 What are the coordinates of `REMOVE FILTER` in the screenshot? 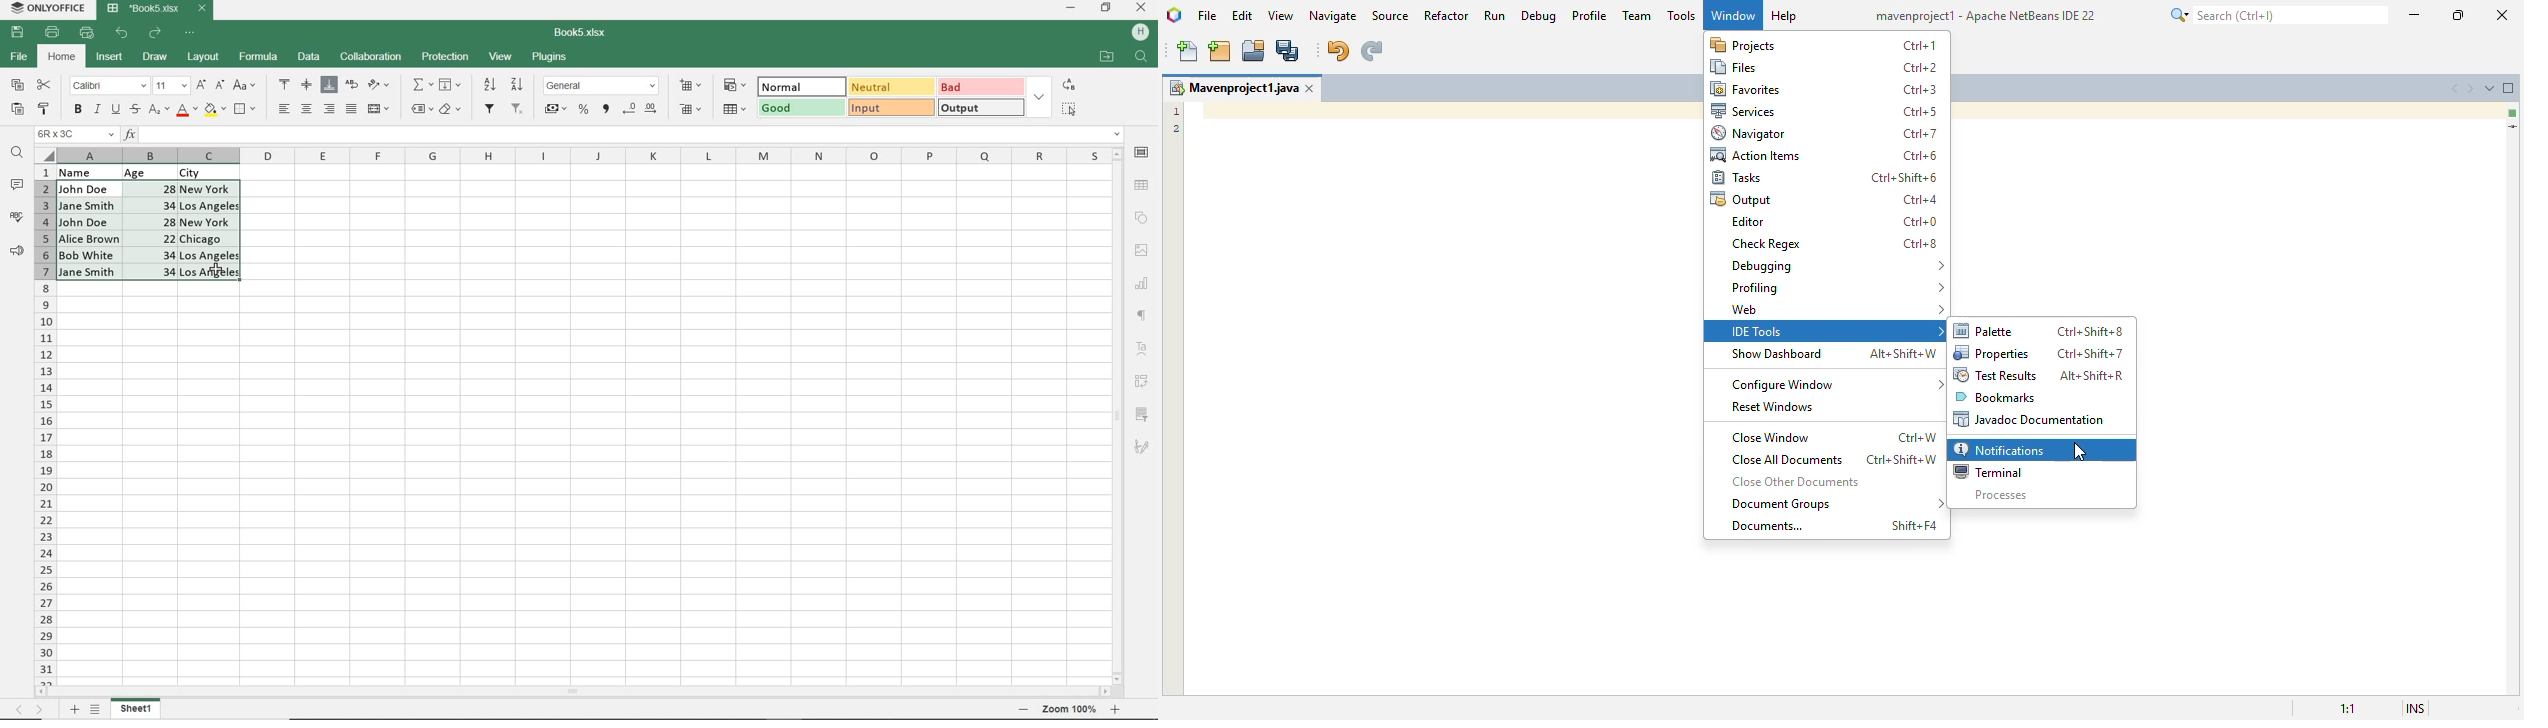 It's located at (519, 108).